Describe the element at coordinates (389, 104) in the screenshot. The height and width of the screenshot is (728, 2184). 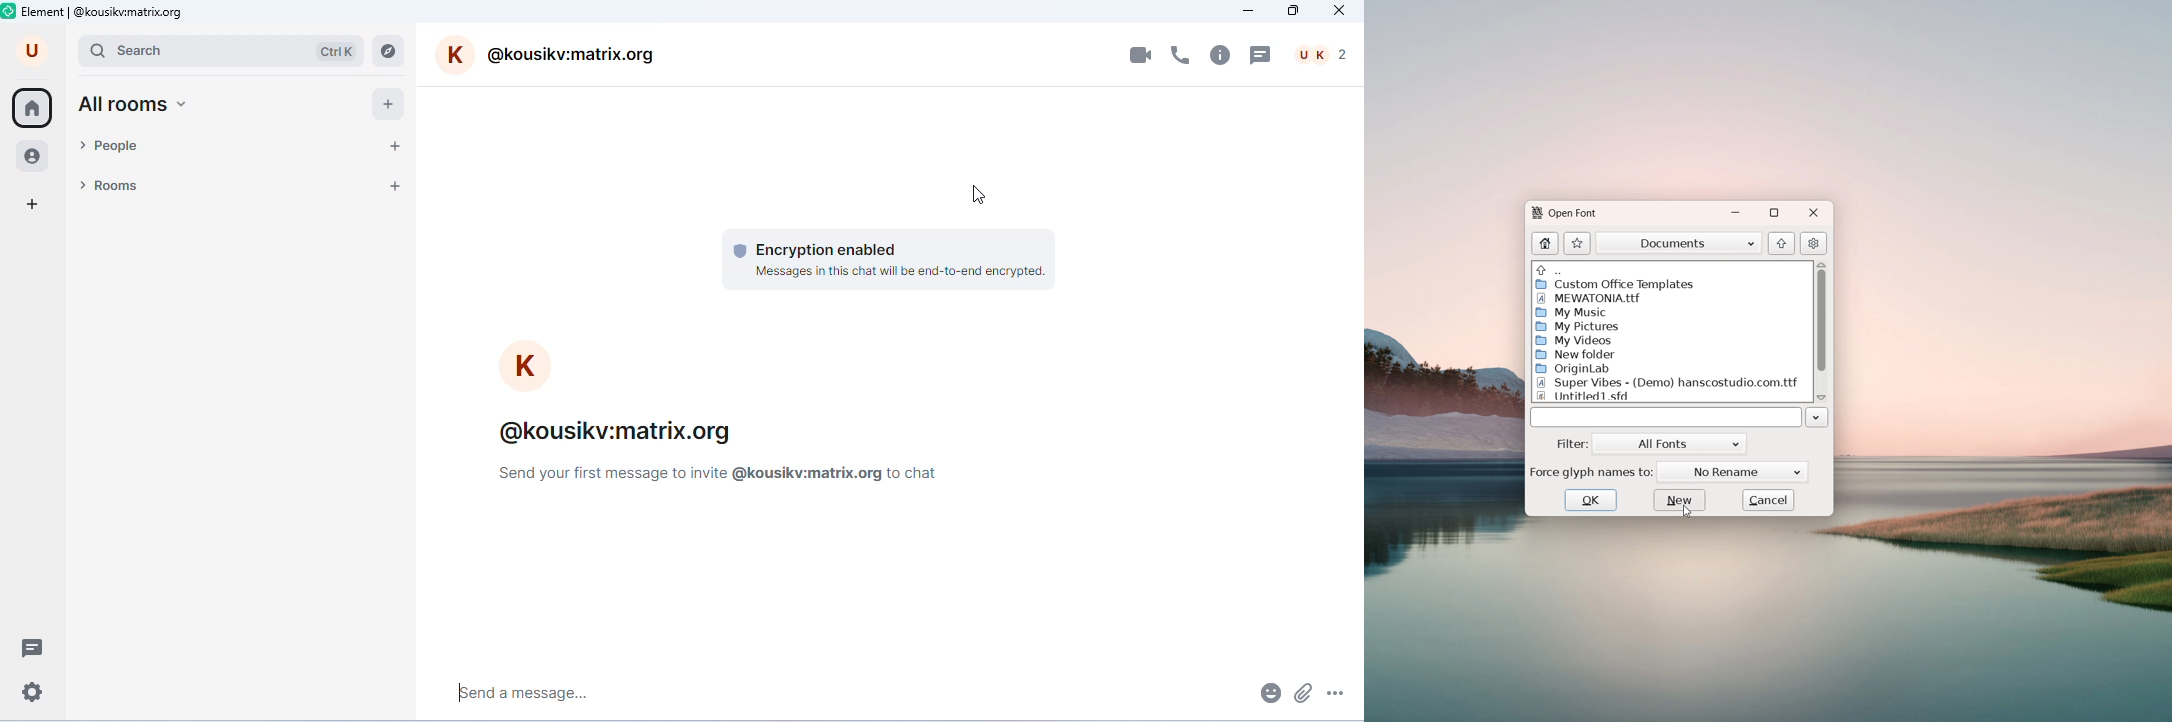
I see `add` at that location.